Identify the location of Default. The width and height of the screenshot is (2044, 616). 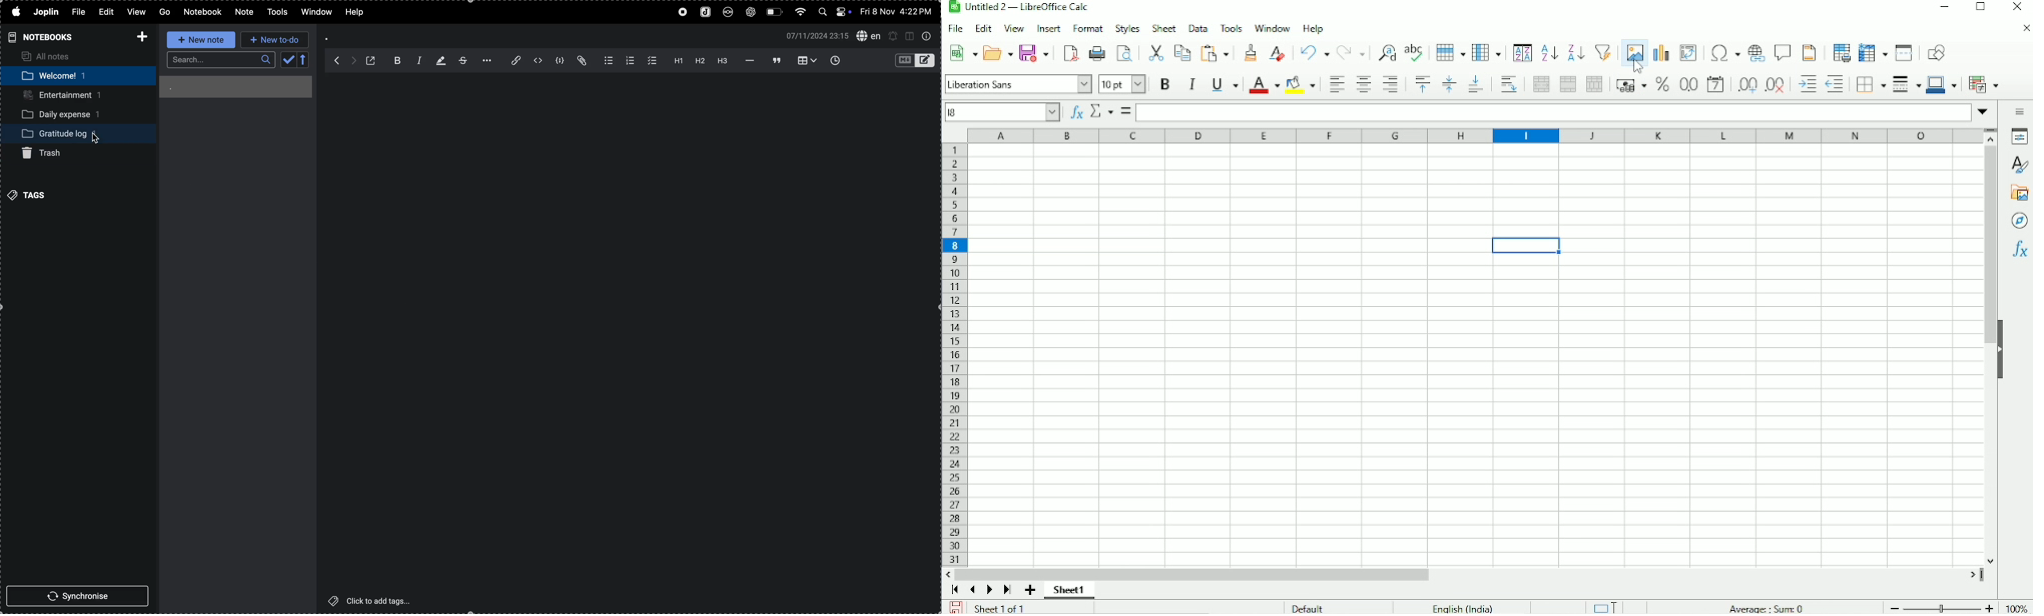
(1310, 607).